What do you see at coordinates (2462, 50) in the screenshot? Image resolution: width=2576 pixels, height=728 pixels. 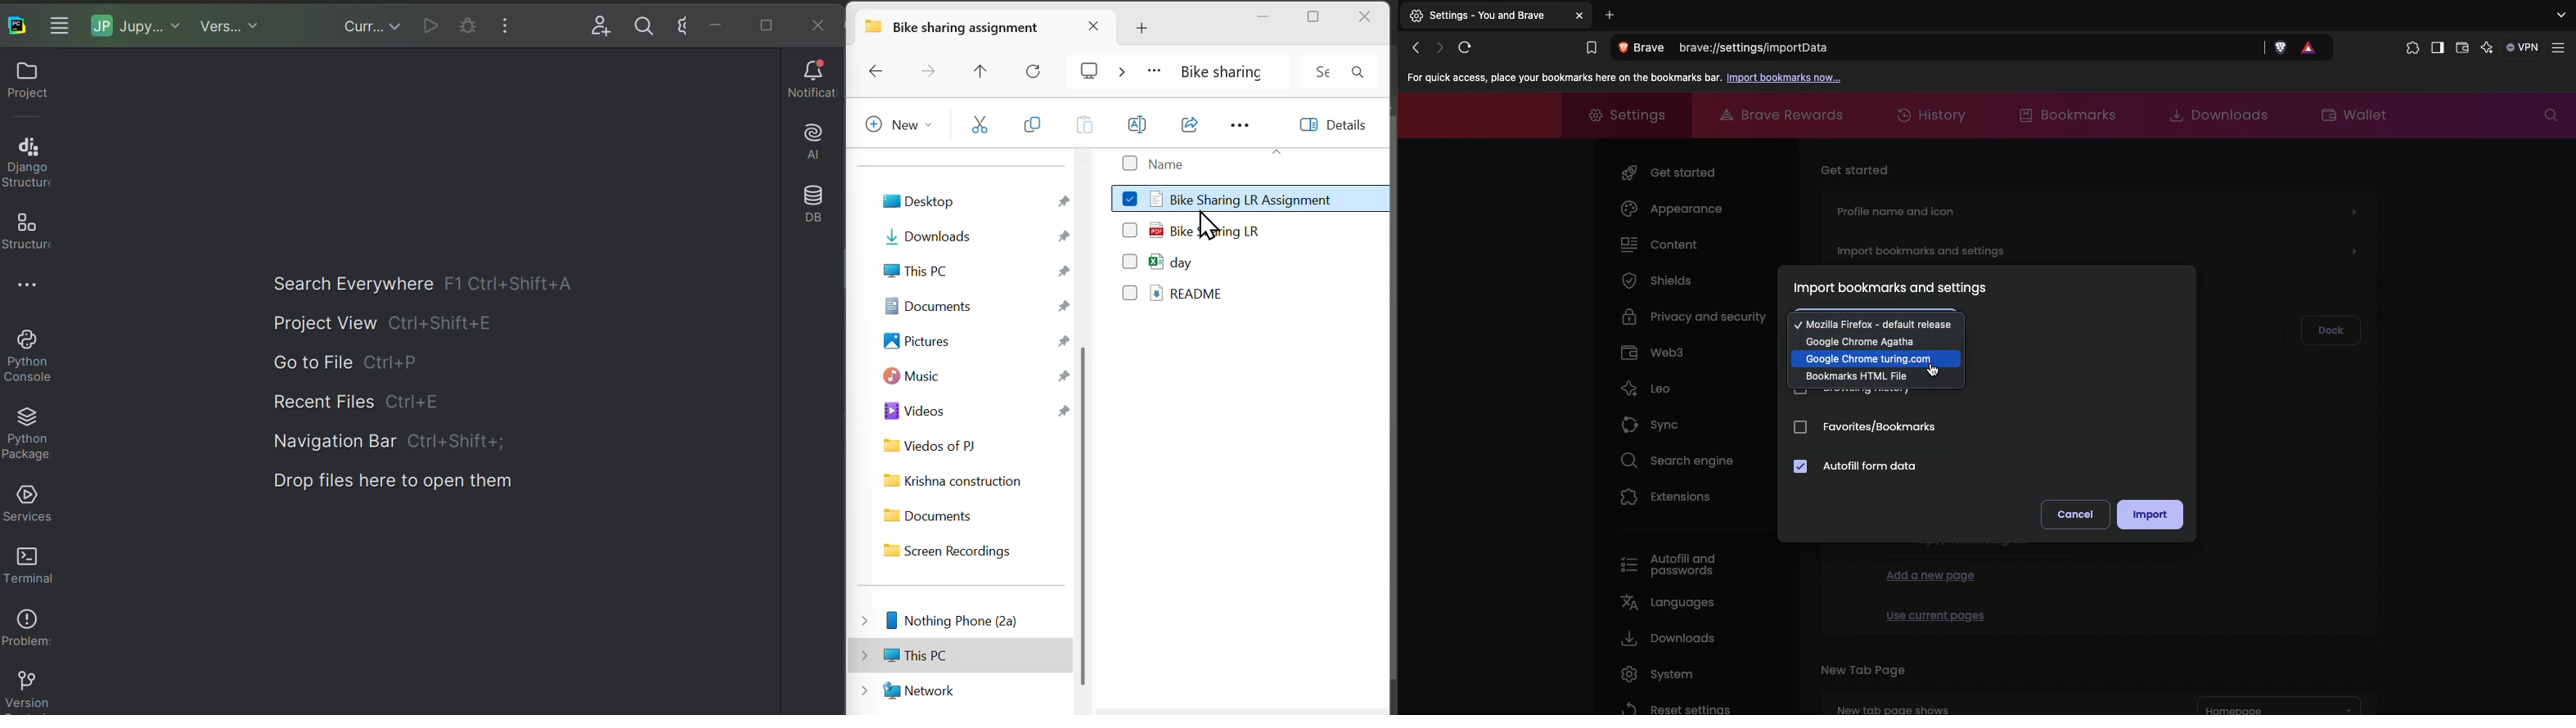 I see `Wallet` at bounding box center [2462, 50].